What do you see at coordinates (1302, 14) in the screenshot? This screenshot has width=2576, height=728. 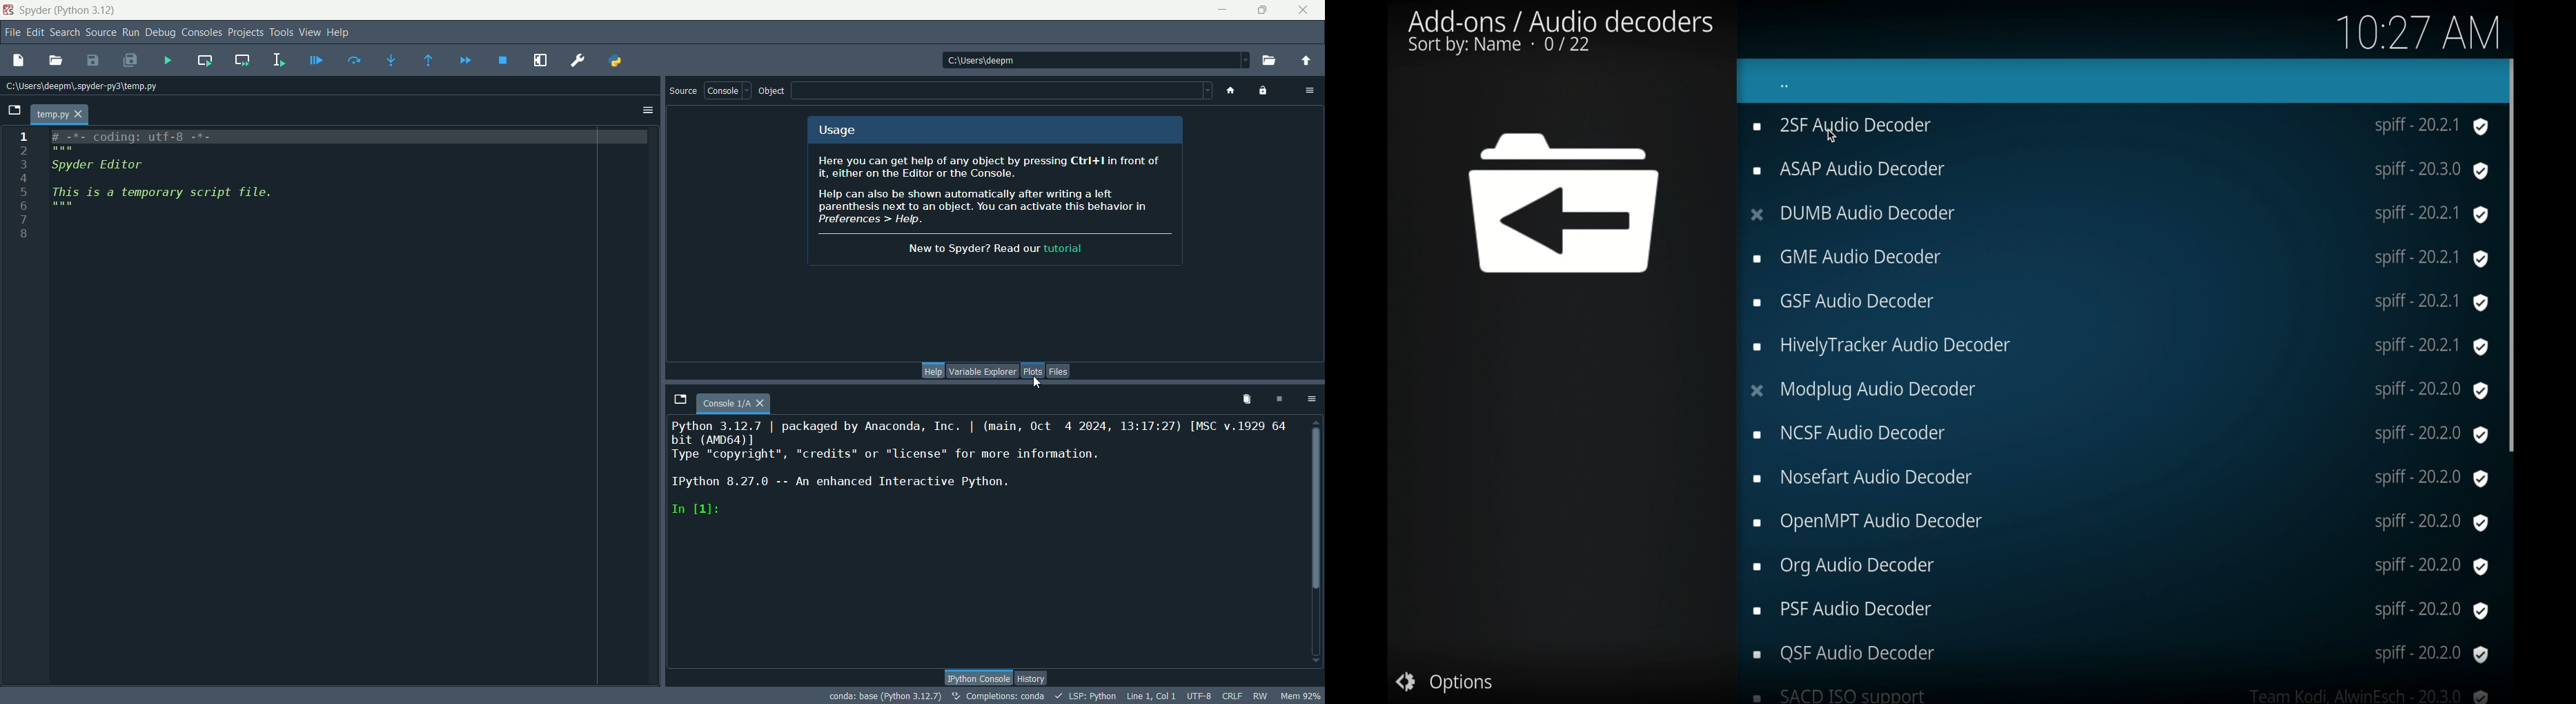 I see `close` at bounding box center [1302, 14].